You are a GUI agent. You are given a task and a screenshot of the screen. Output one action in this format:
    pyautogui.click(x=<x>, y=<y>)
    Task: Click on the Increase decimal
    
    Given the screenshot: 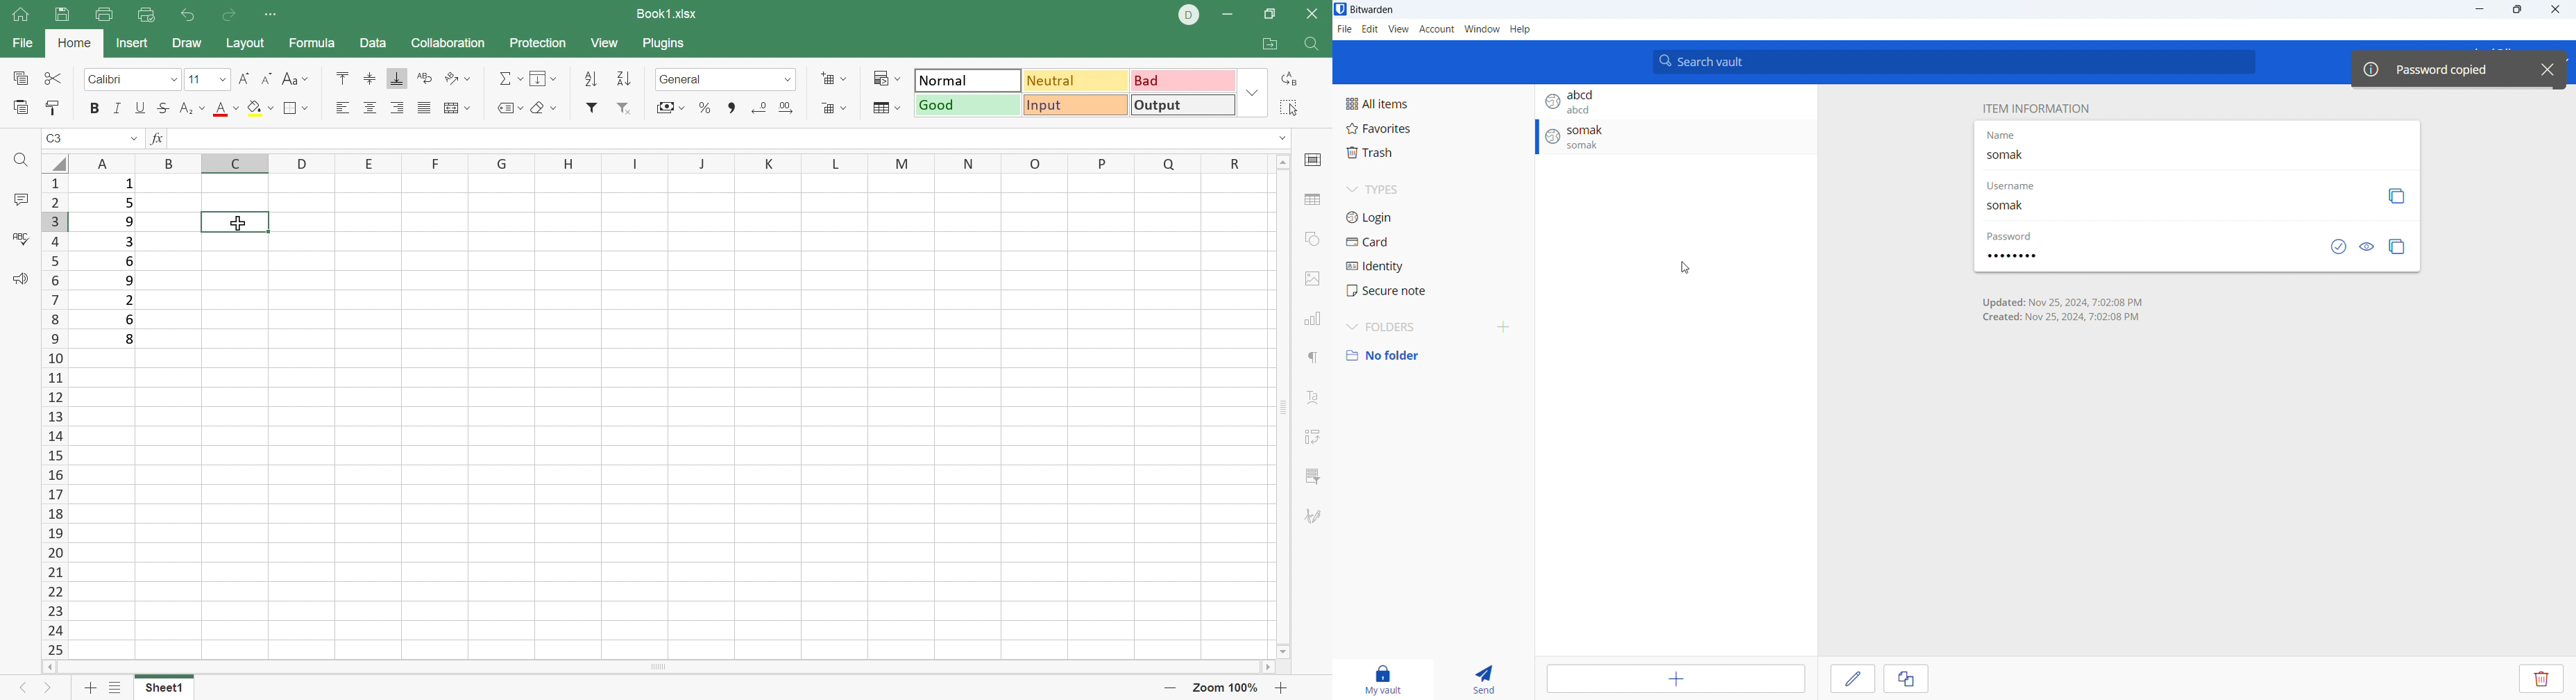 What is the action you would take?
    pyautogui.click(x=786, y=108)
    